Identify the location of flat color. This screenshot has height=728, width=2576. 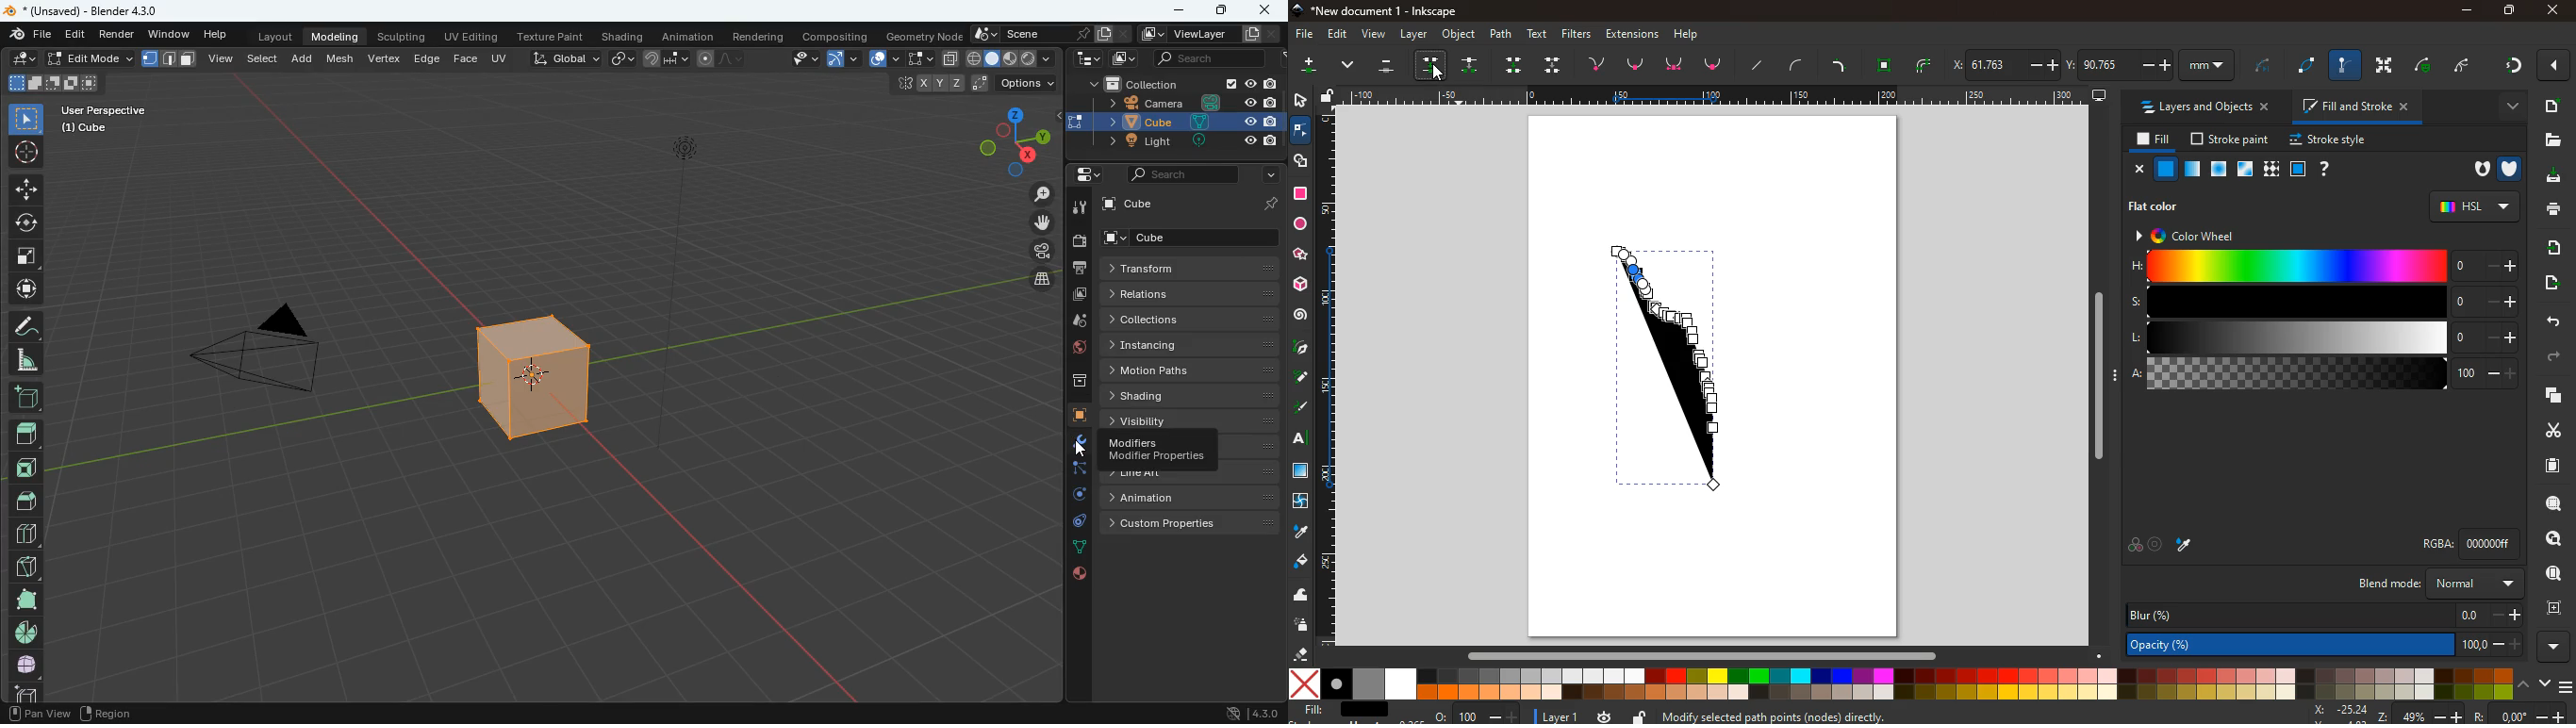
(2160, 206).